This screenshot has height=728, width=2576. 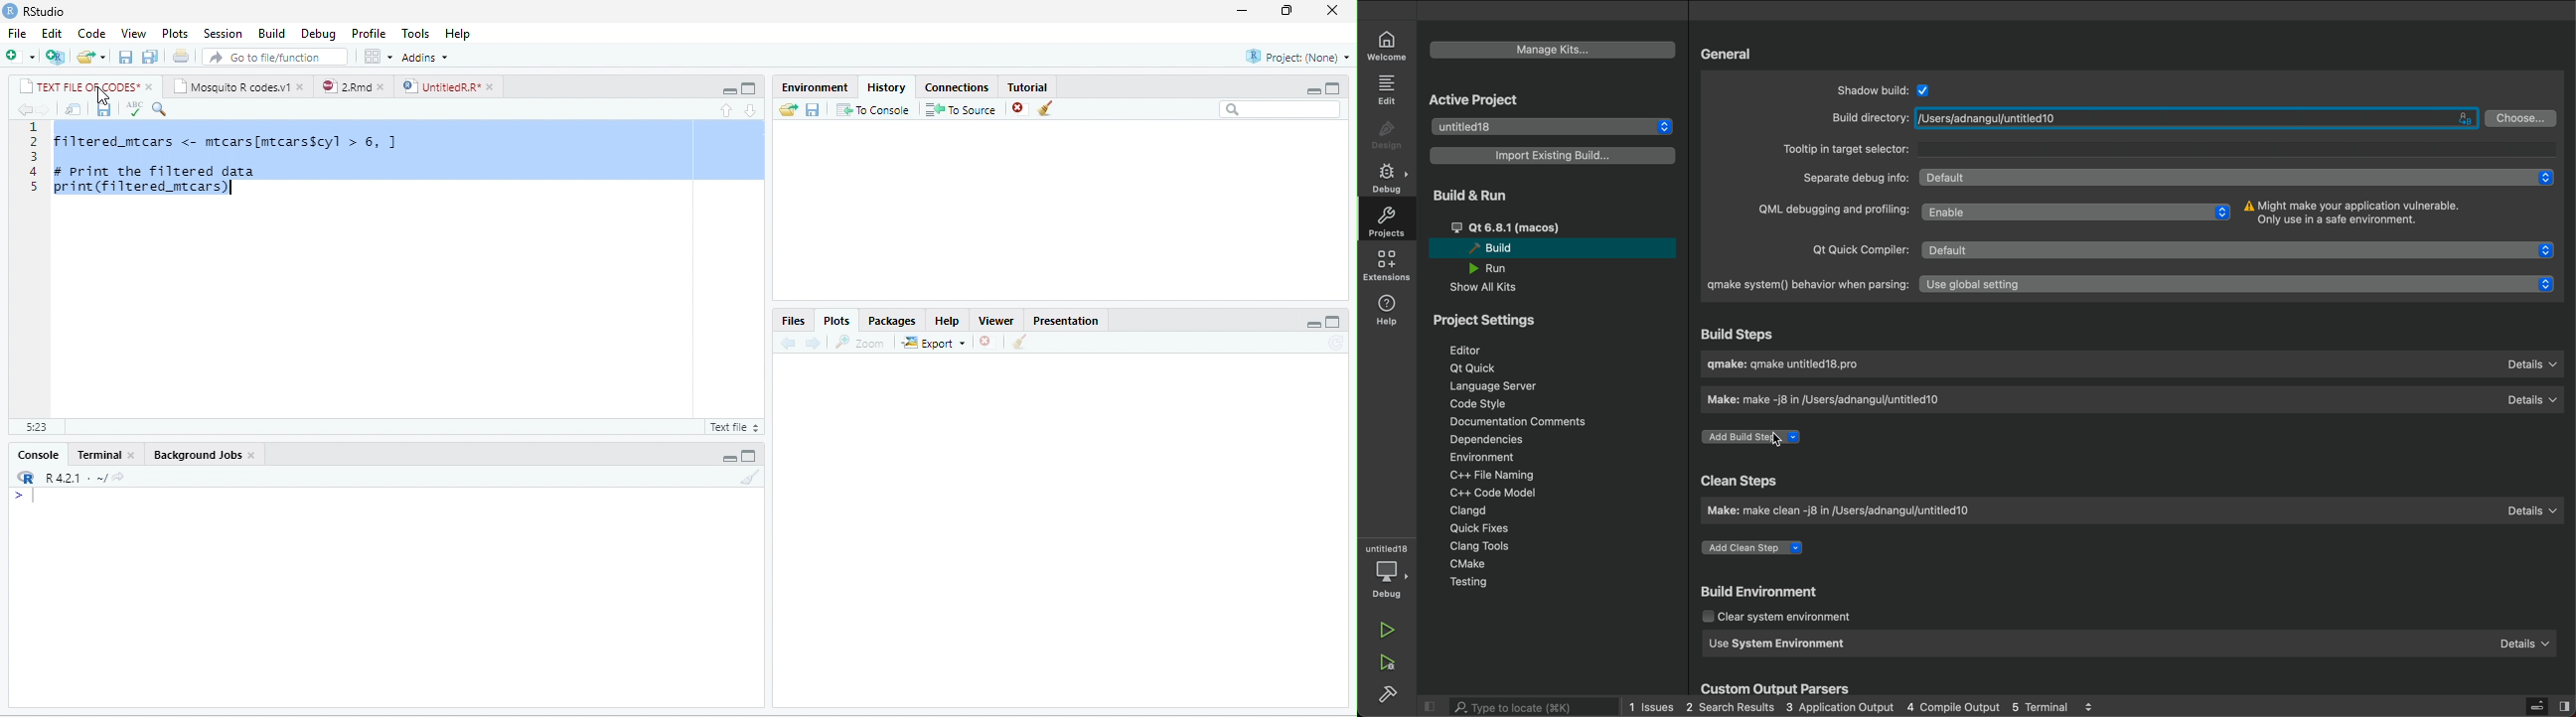 I want to click on Help, so click(x=947, y=321).